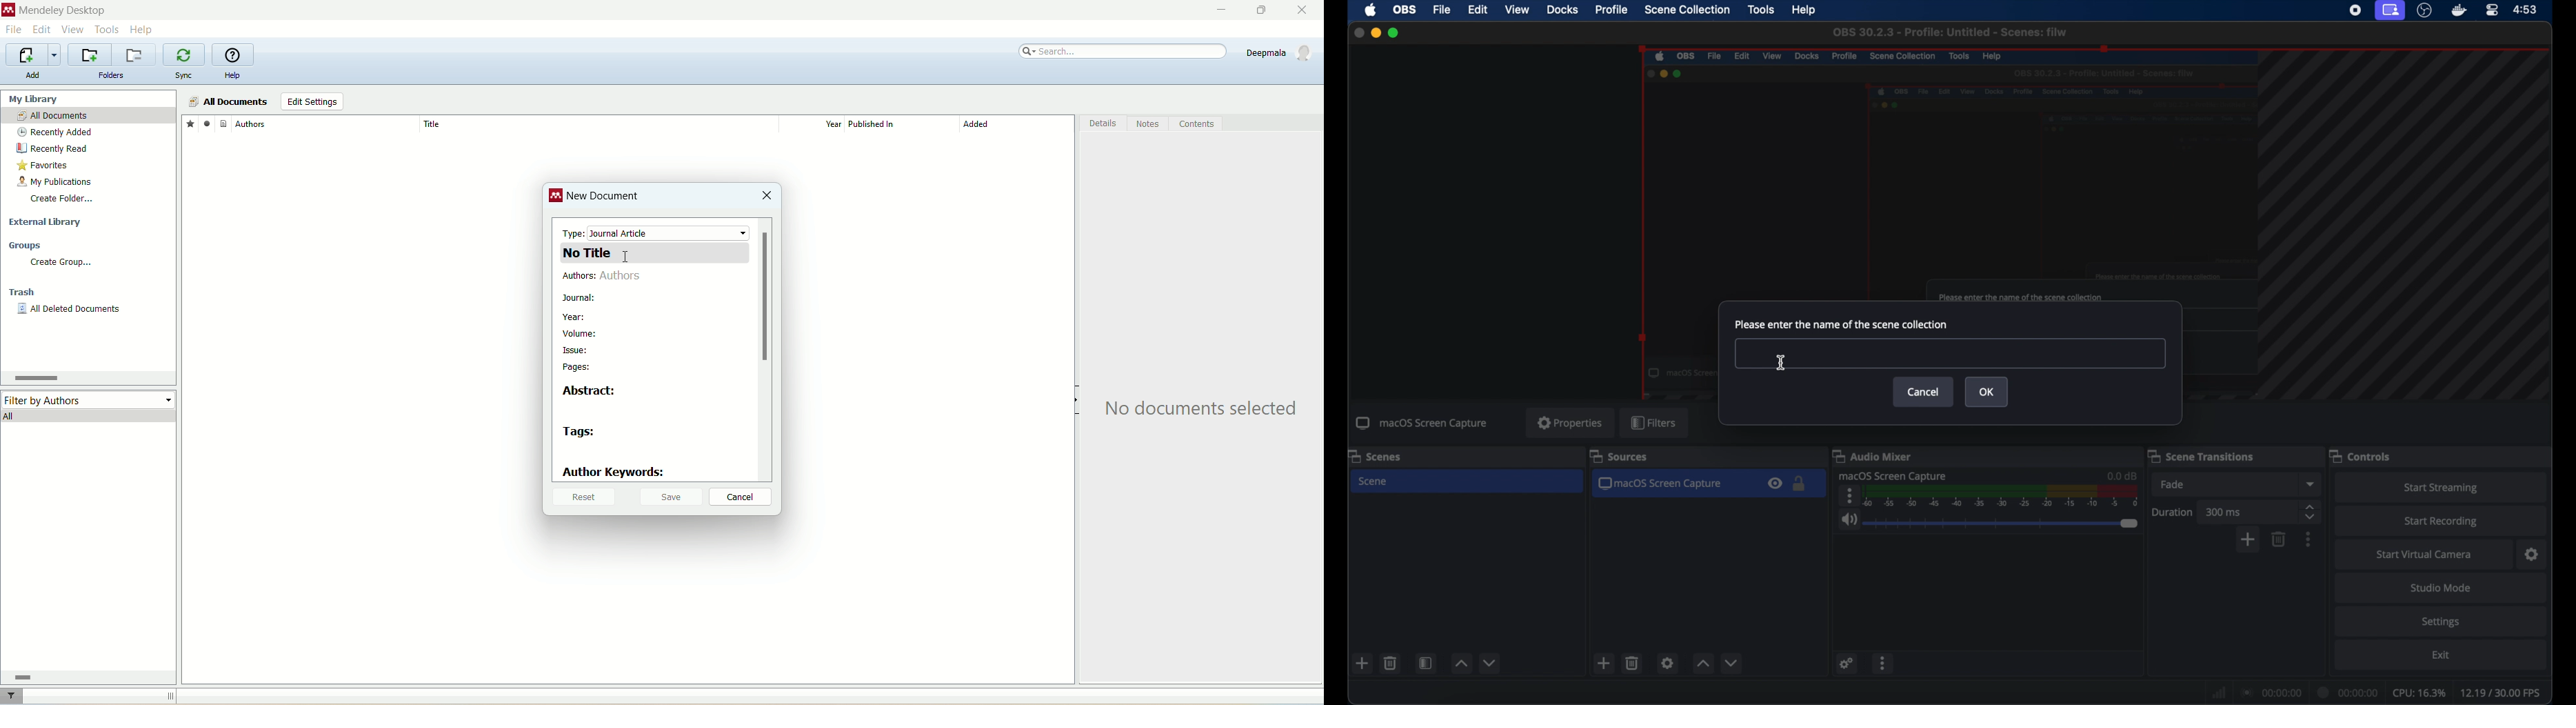 This screenshot has height=728, width=2576. What do you see at coordinates (1308, 10) in the screenshot?
I see `close` at bounding box center [1308, 10].